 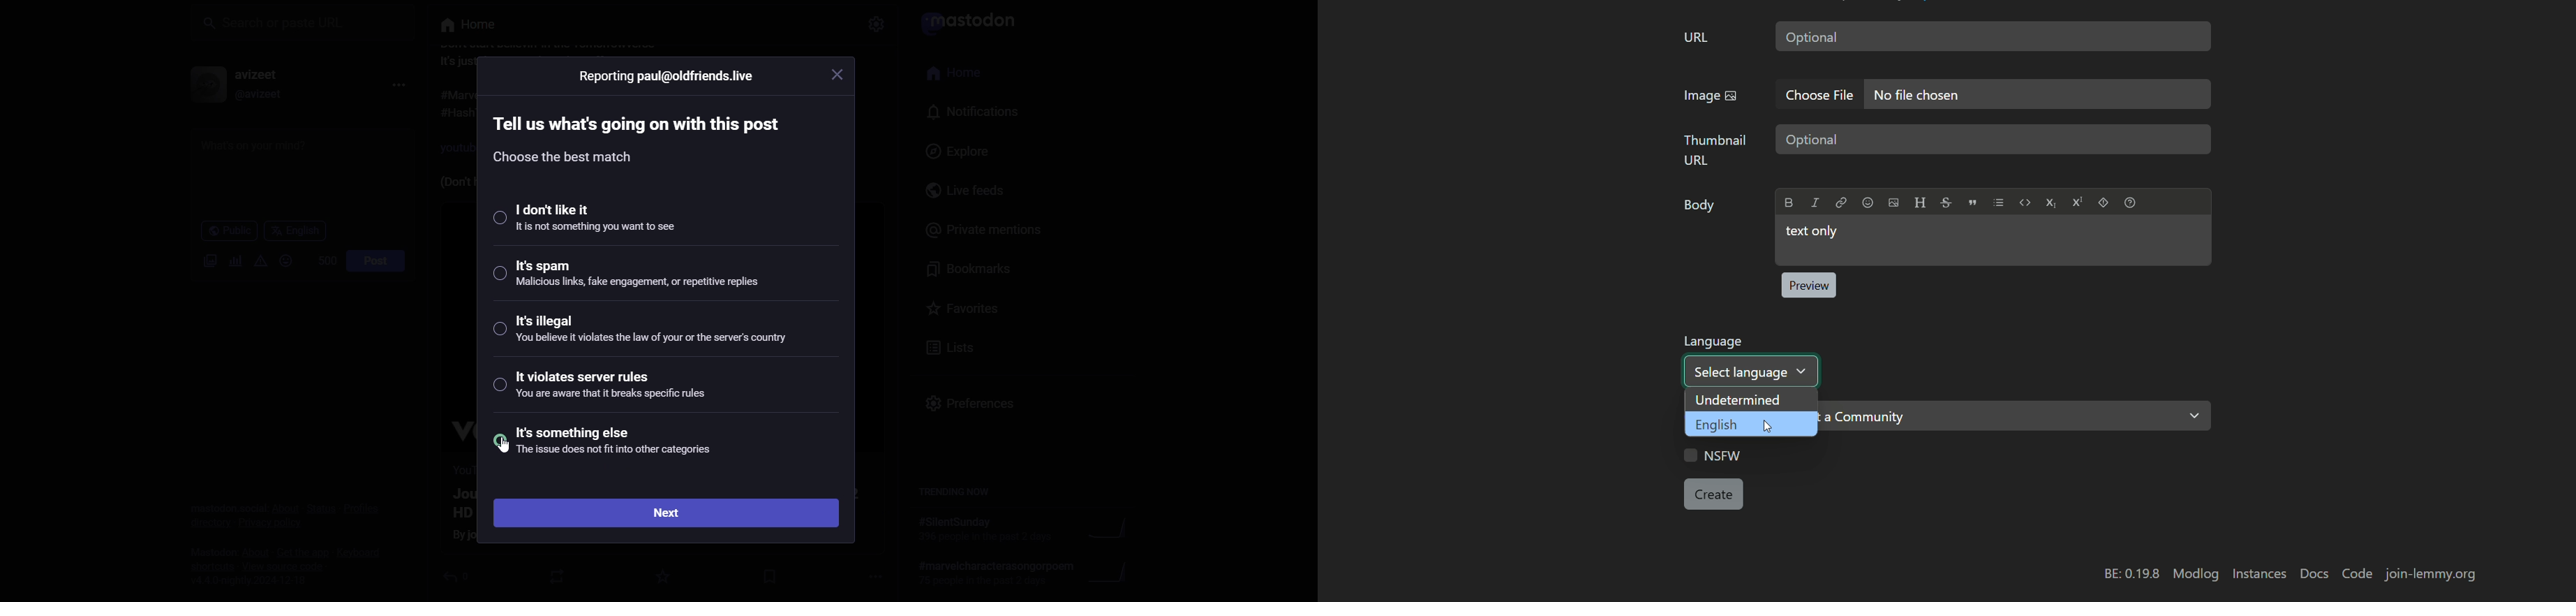 What do you see at coordinates (960, 75) in the screenshot?
I see `home` at bounding box center [960, 75].